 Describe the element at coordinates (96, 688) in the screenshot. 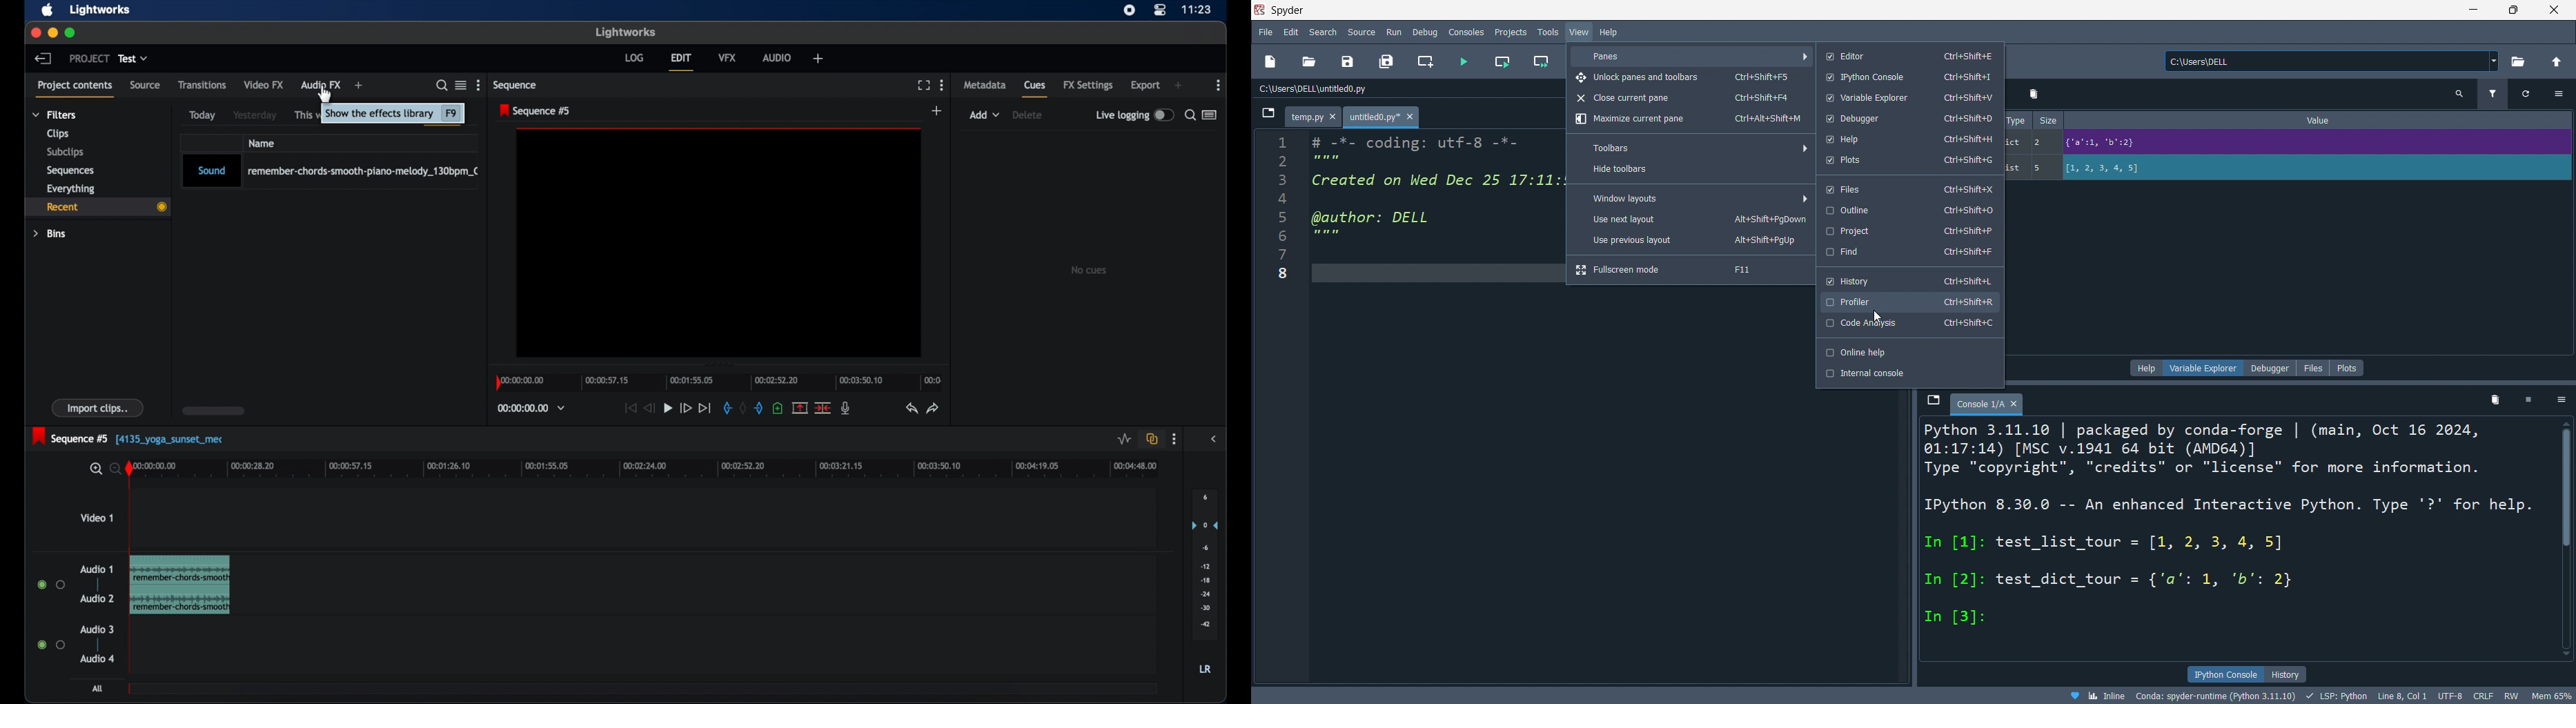

I see `all` at that location.